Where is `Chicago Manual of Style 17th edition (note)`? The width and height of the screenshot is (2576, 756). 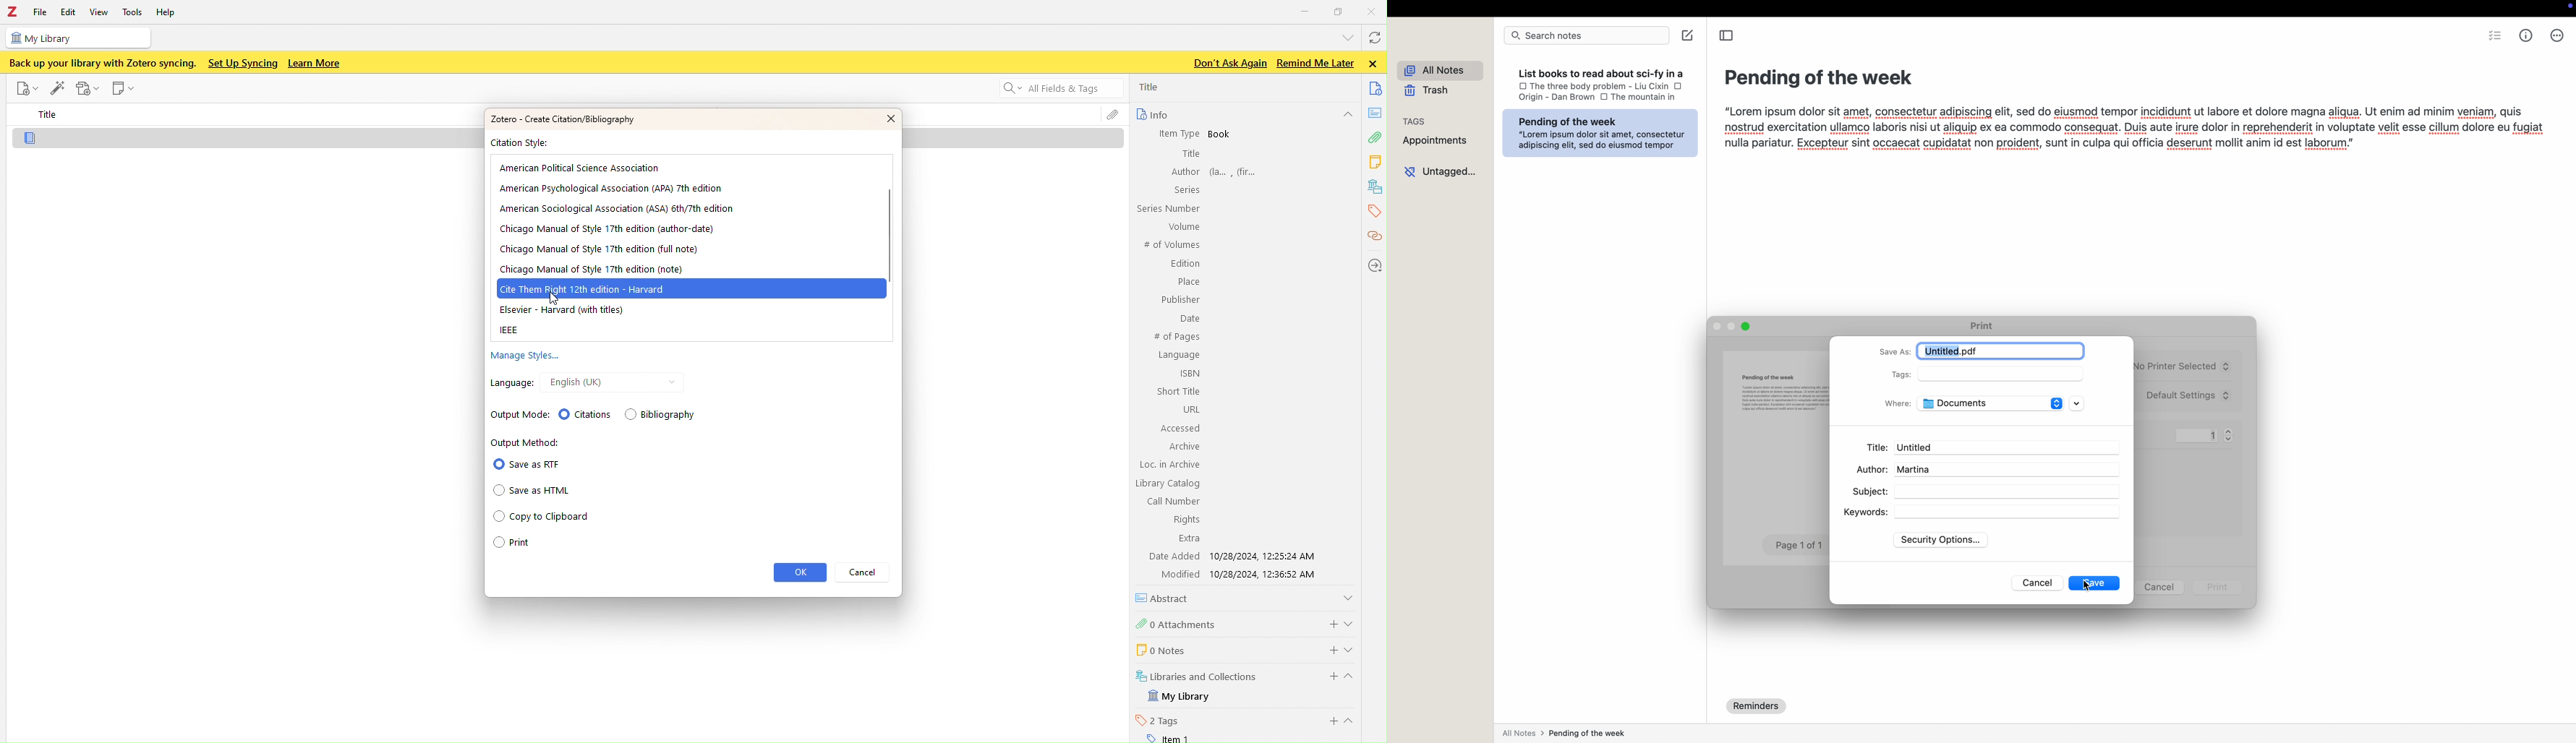 Chicago Manual of Style 17th edition (note) is located at coordinates (590, 270).